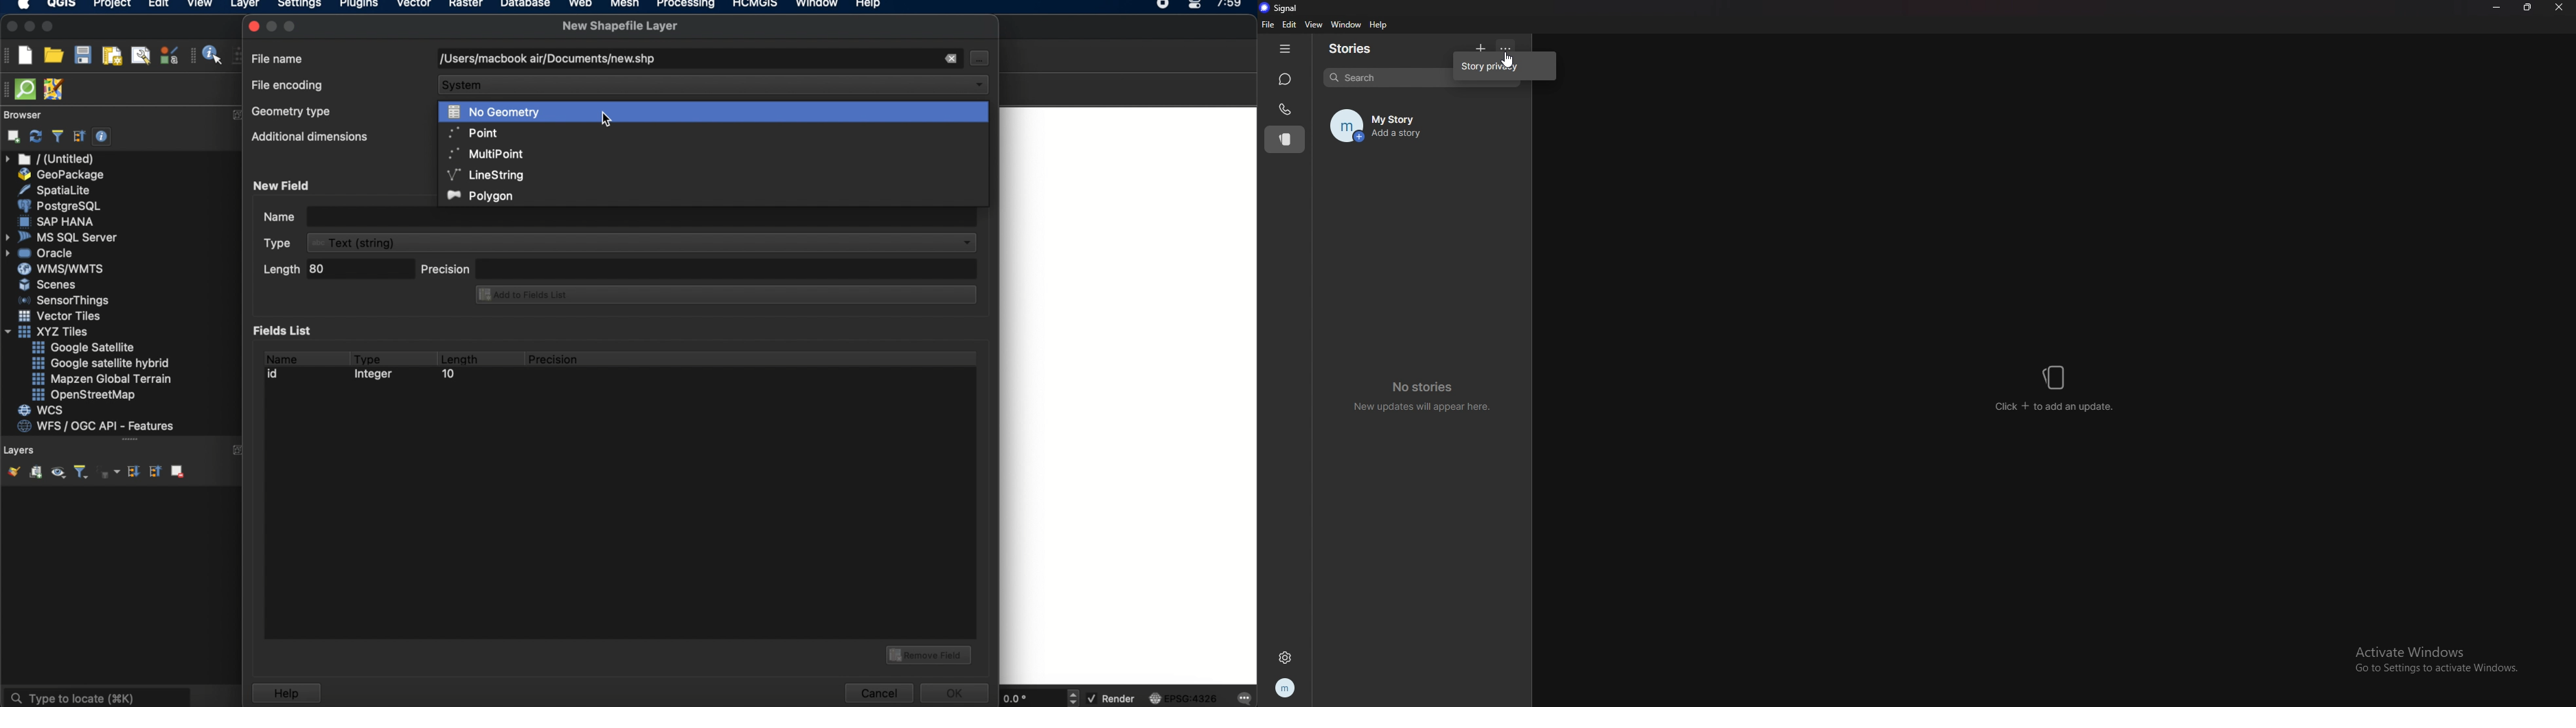 The image size is (2576, 728). What do you see at coordinates (931, 653) in the screenshot?
I see `remove field` at bounding box center [931, 653].